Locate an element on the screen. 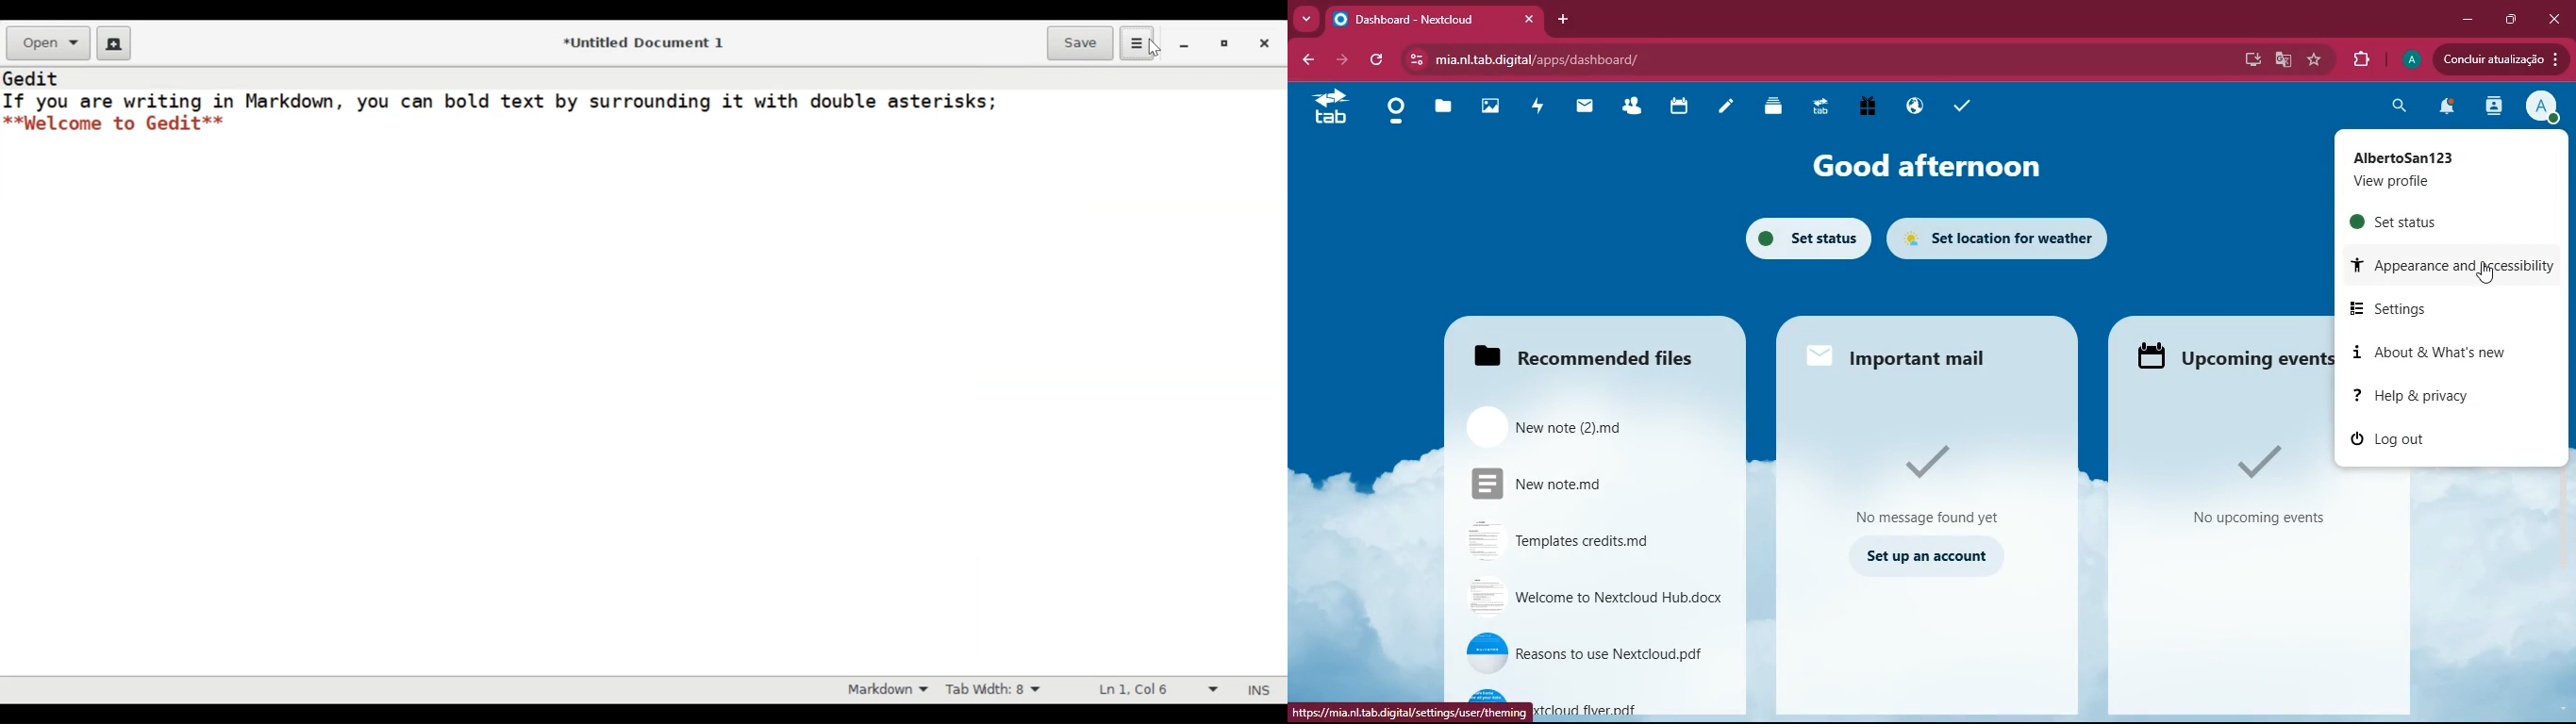 This screenshot has width=2576, height=728. google translate is located at coordinates (2283, 61).